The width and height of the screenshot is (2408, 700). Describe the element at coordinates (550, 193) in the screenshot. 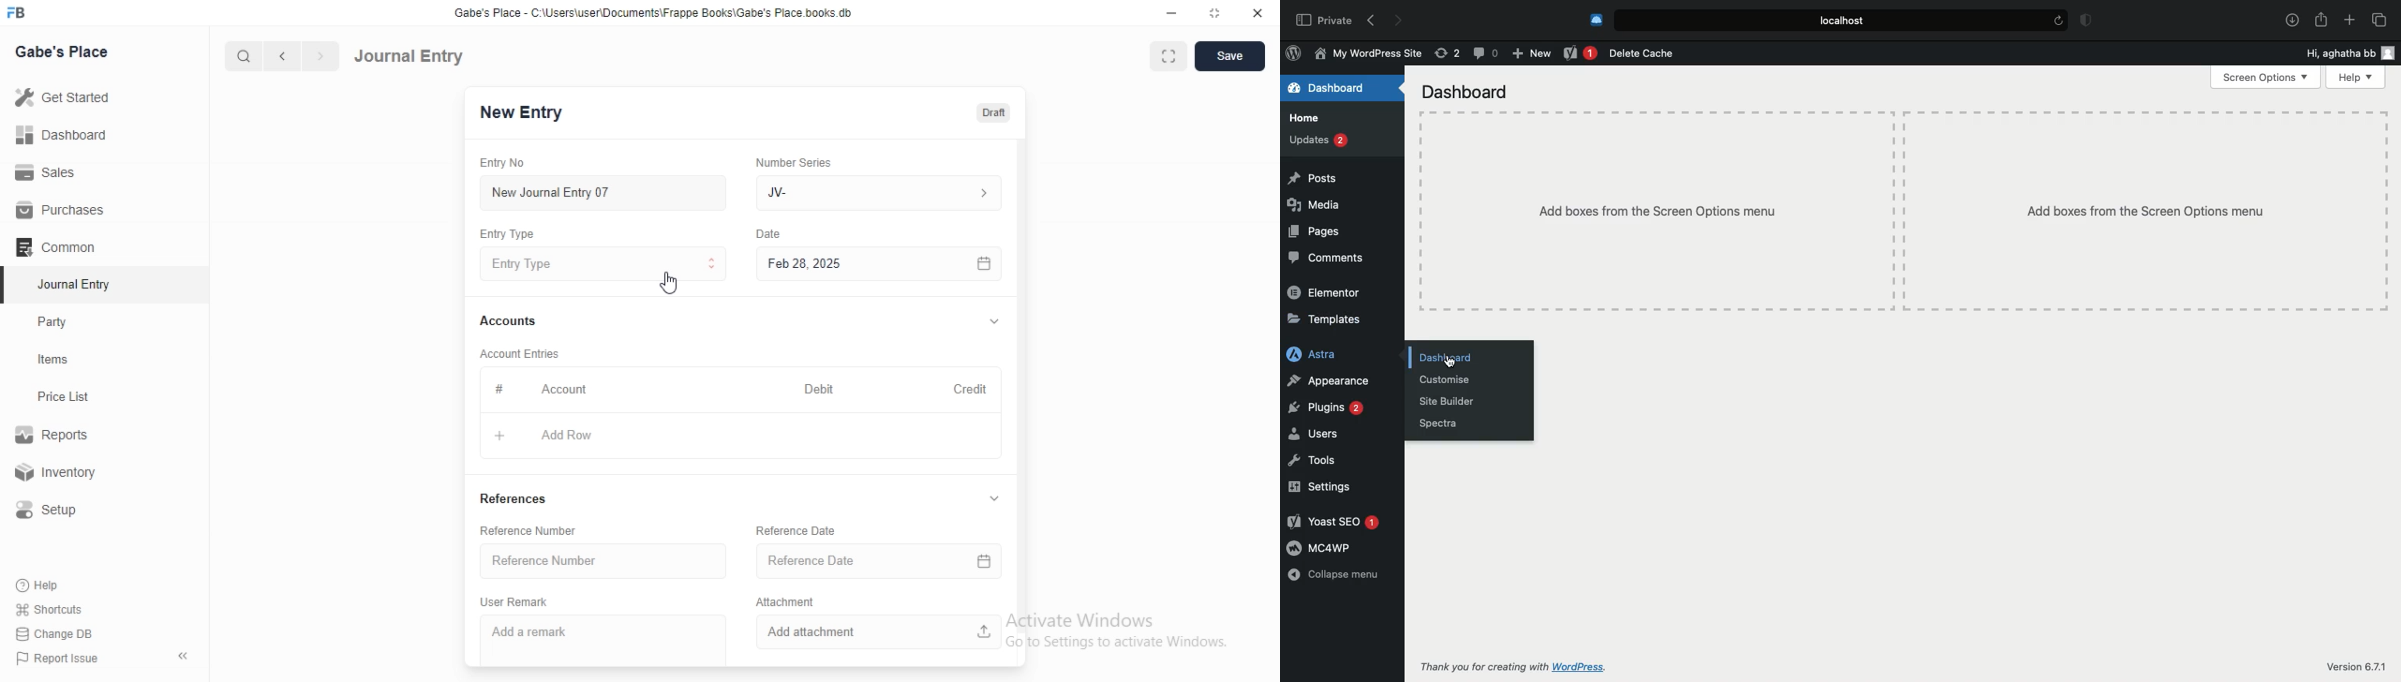

I see `New Journal Entry 07` at that location.